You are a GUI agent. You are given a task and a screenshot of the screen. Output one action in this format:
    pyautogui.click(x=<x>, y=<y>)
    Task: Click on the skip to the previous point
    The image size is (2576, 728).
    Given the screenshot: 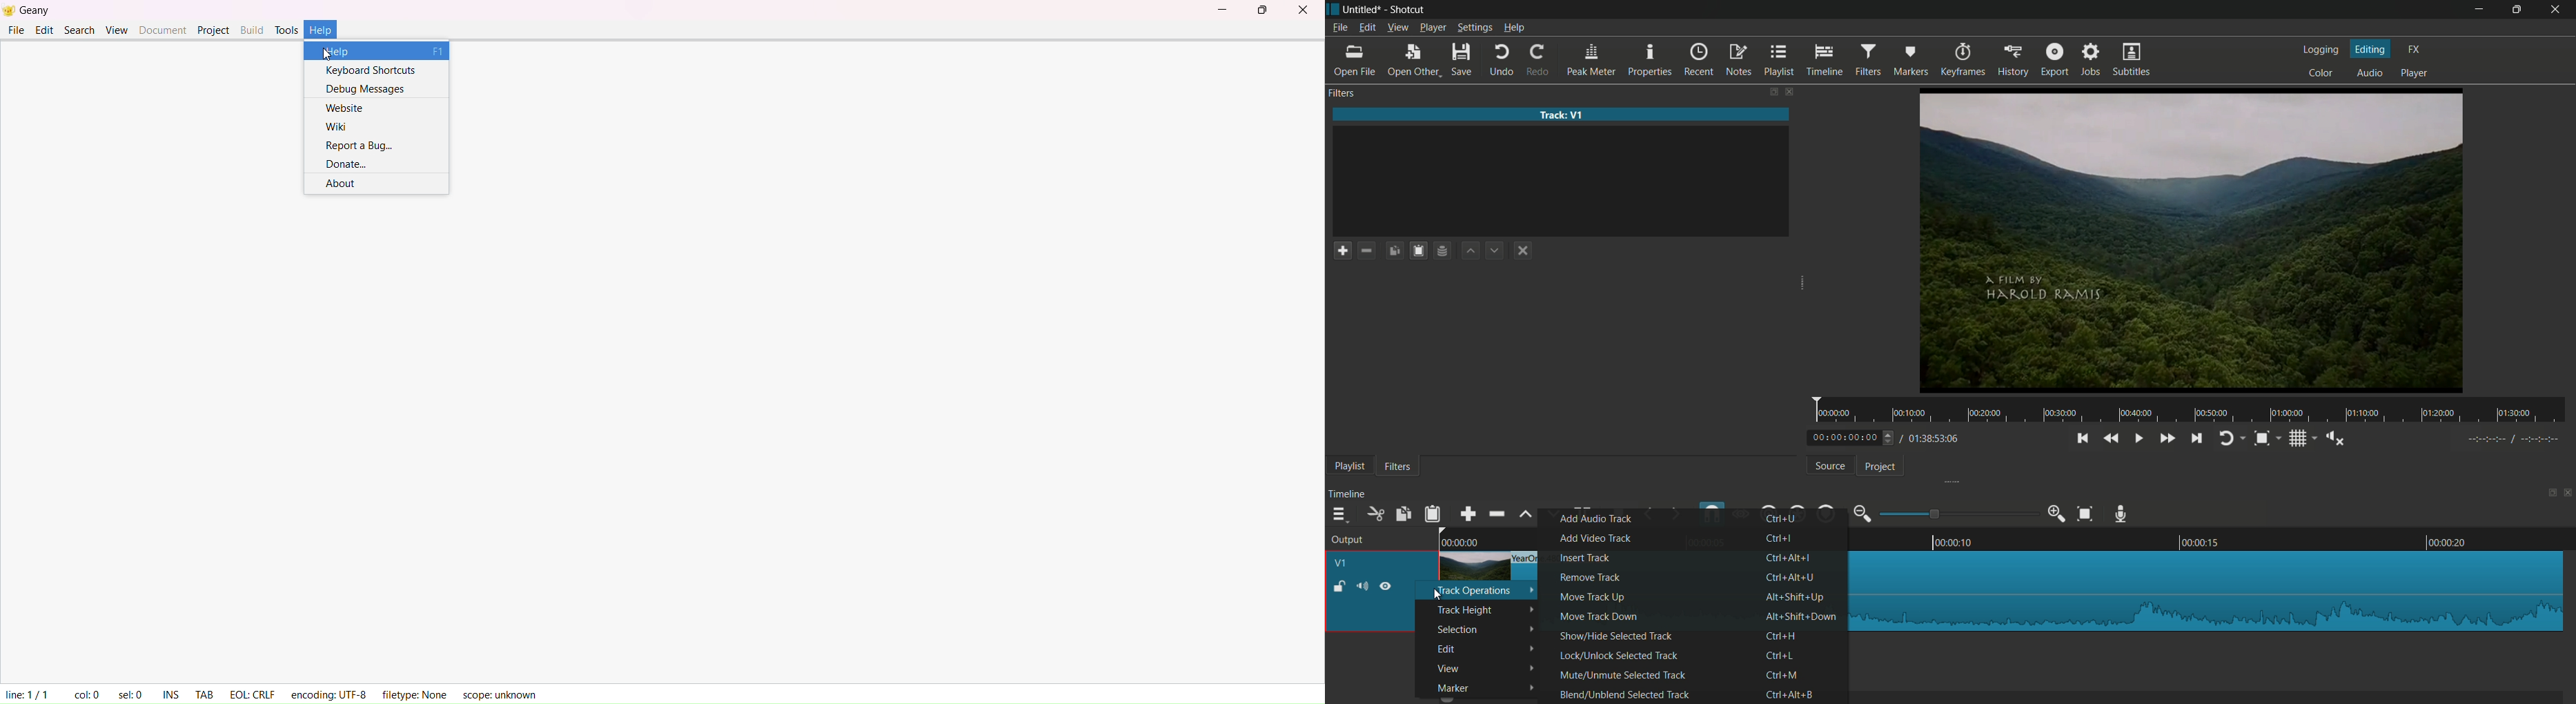 What is the action you would take?
    pyautogui.click(x=2085, y=437)
    